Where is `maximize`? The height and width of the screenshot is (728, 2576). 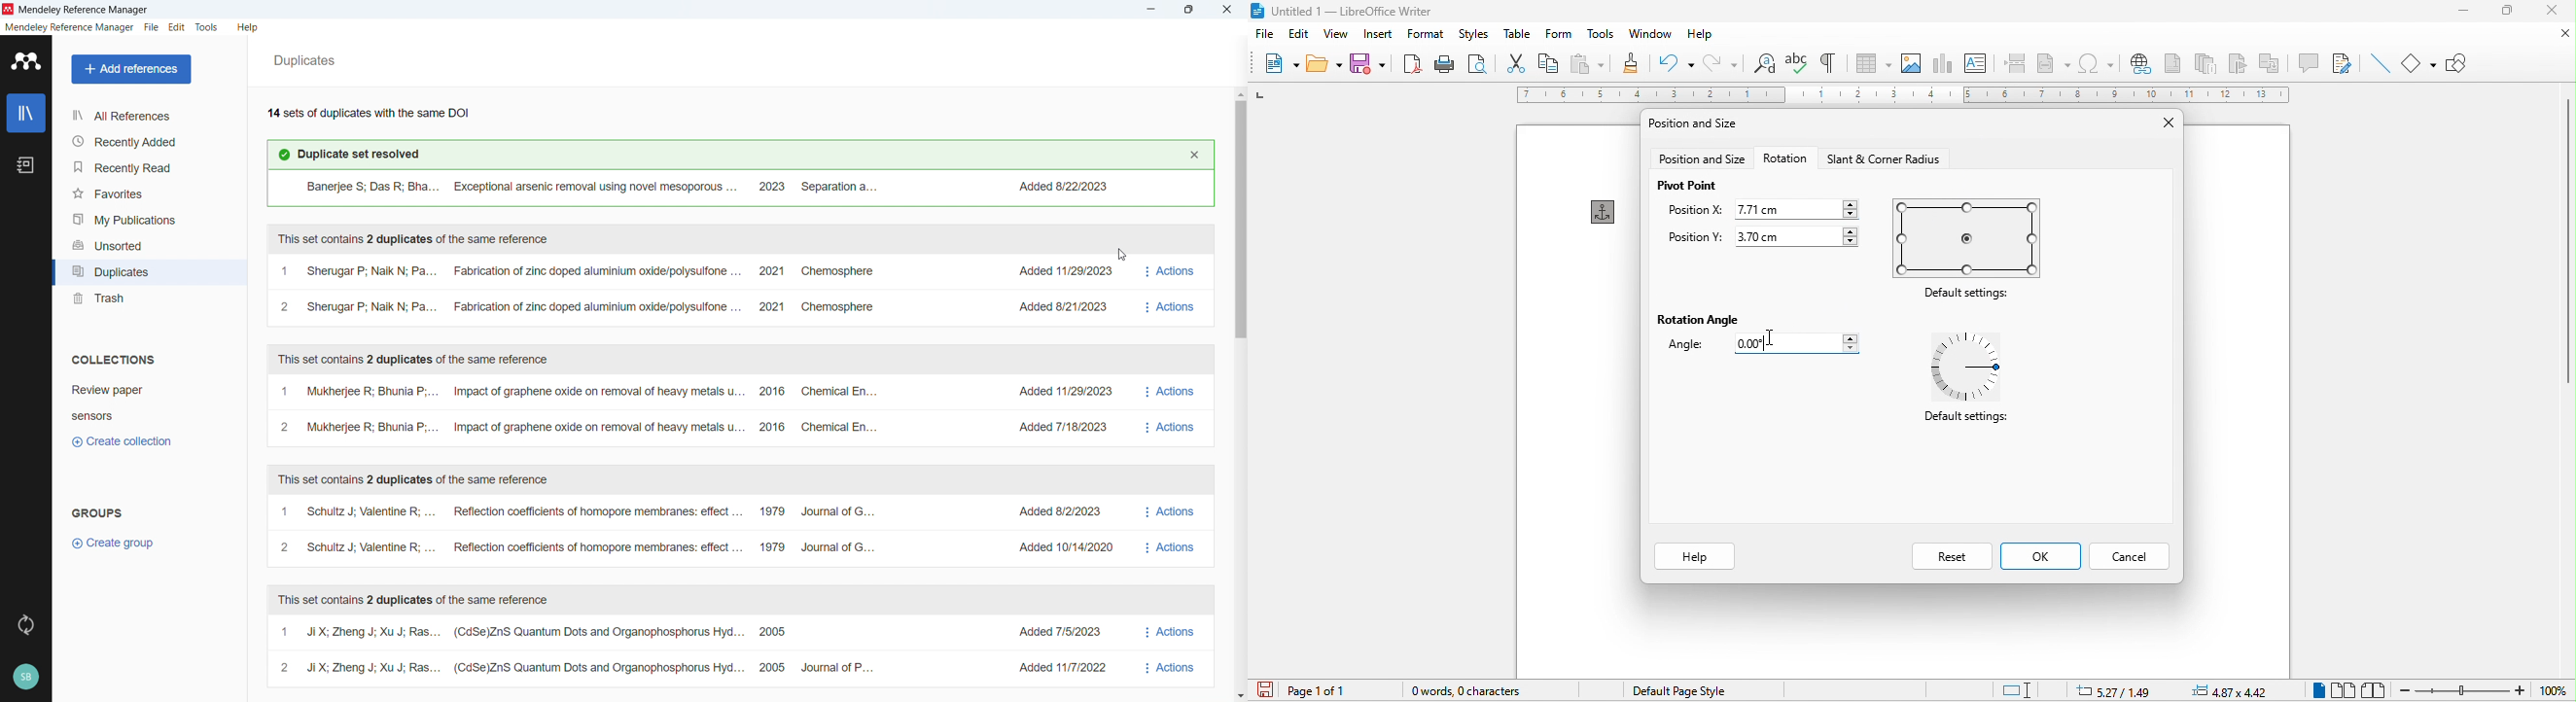 maximize is located at coordinates (2507, 10).